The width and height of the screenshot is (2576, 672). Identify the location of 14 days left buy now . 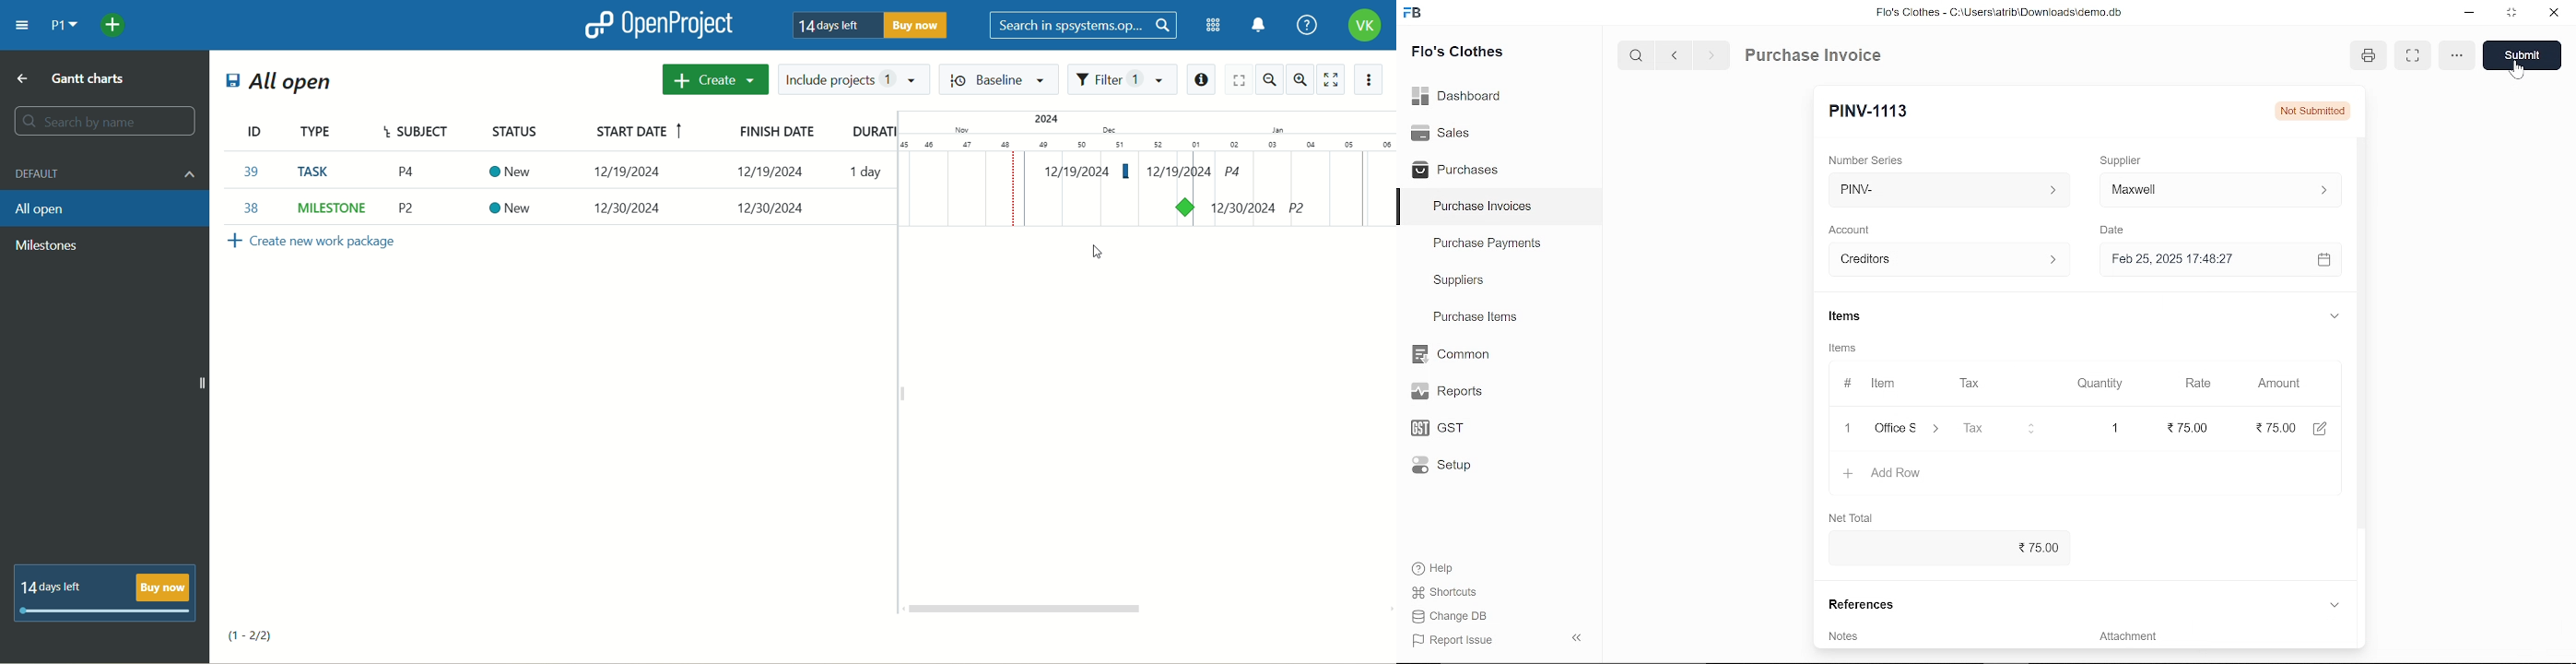
(102, 596).